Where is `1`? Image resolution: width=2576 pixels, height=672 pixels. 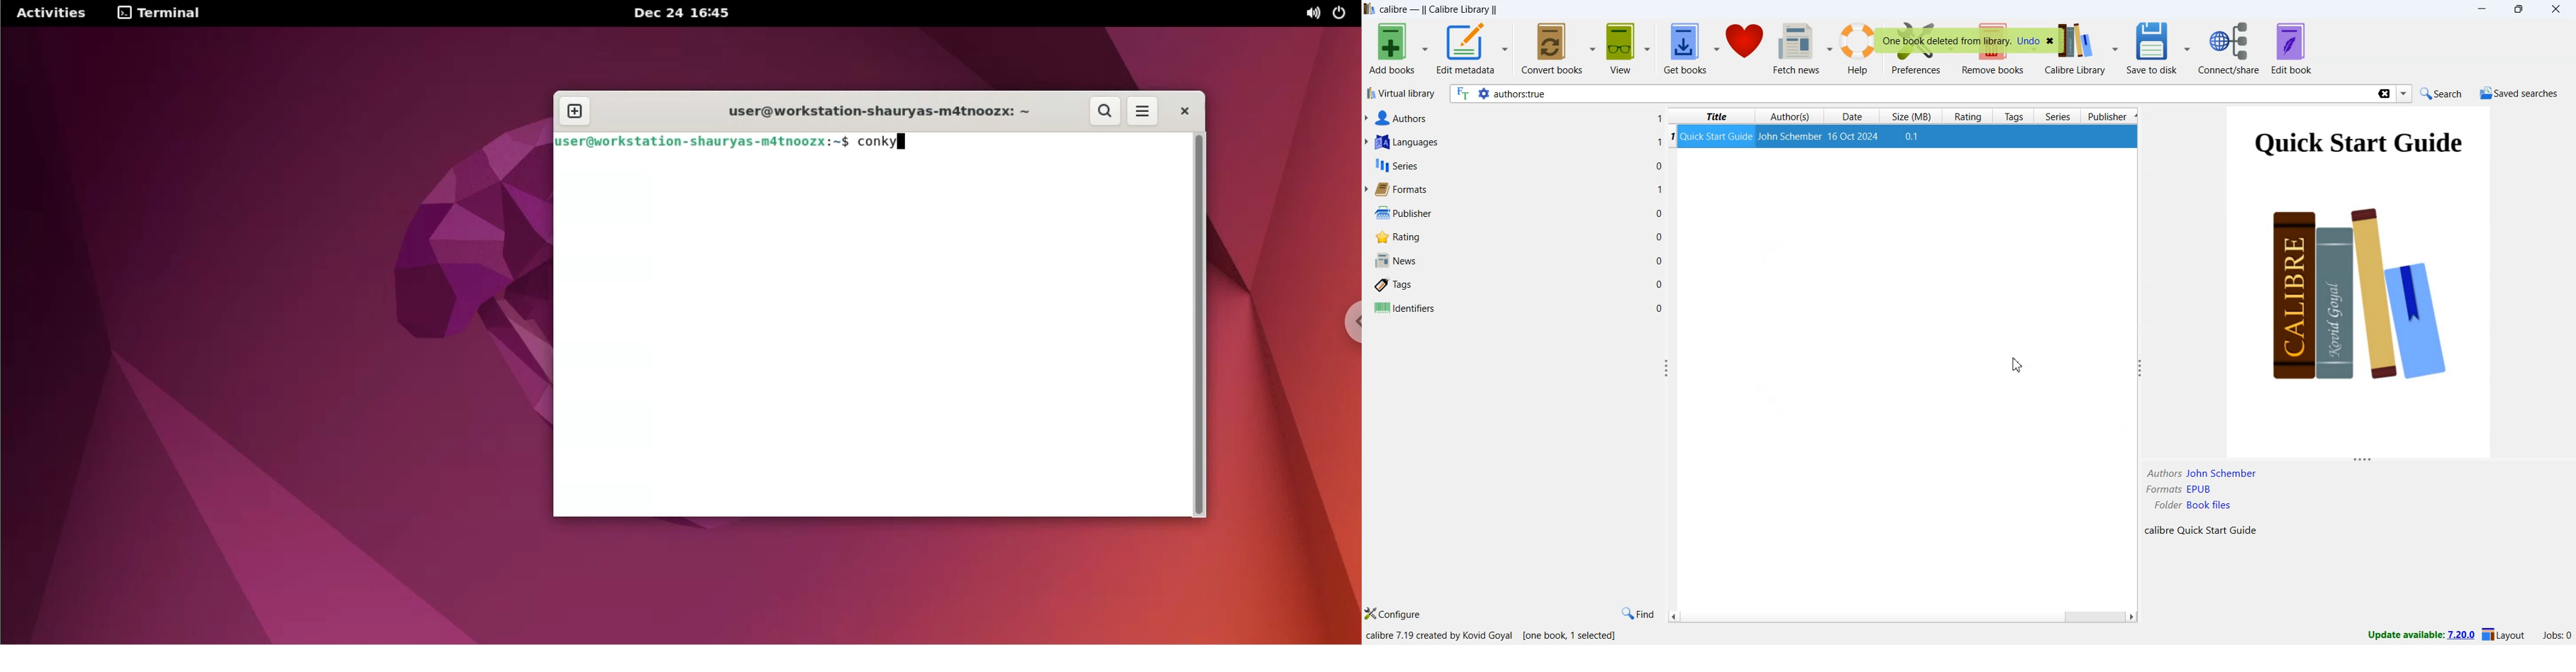
1 is located at coordinates (1660, 190).